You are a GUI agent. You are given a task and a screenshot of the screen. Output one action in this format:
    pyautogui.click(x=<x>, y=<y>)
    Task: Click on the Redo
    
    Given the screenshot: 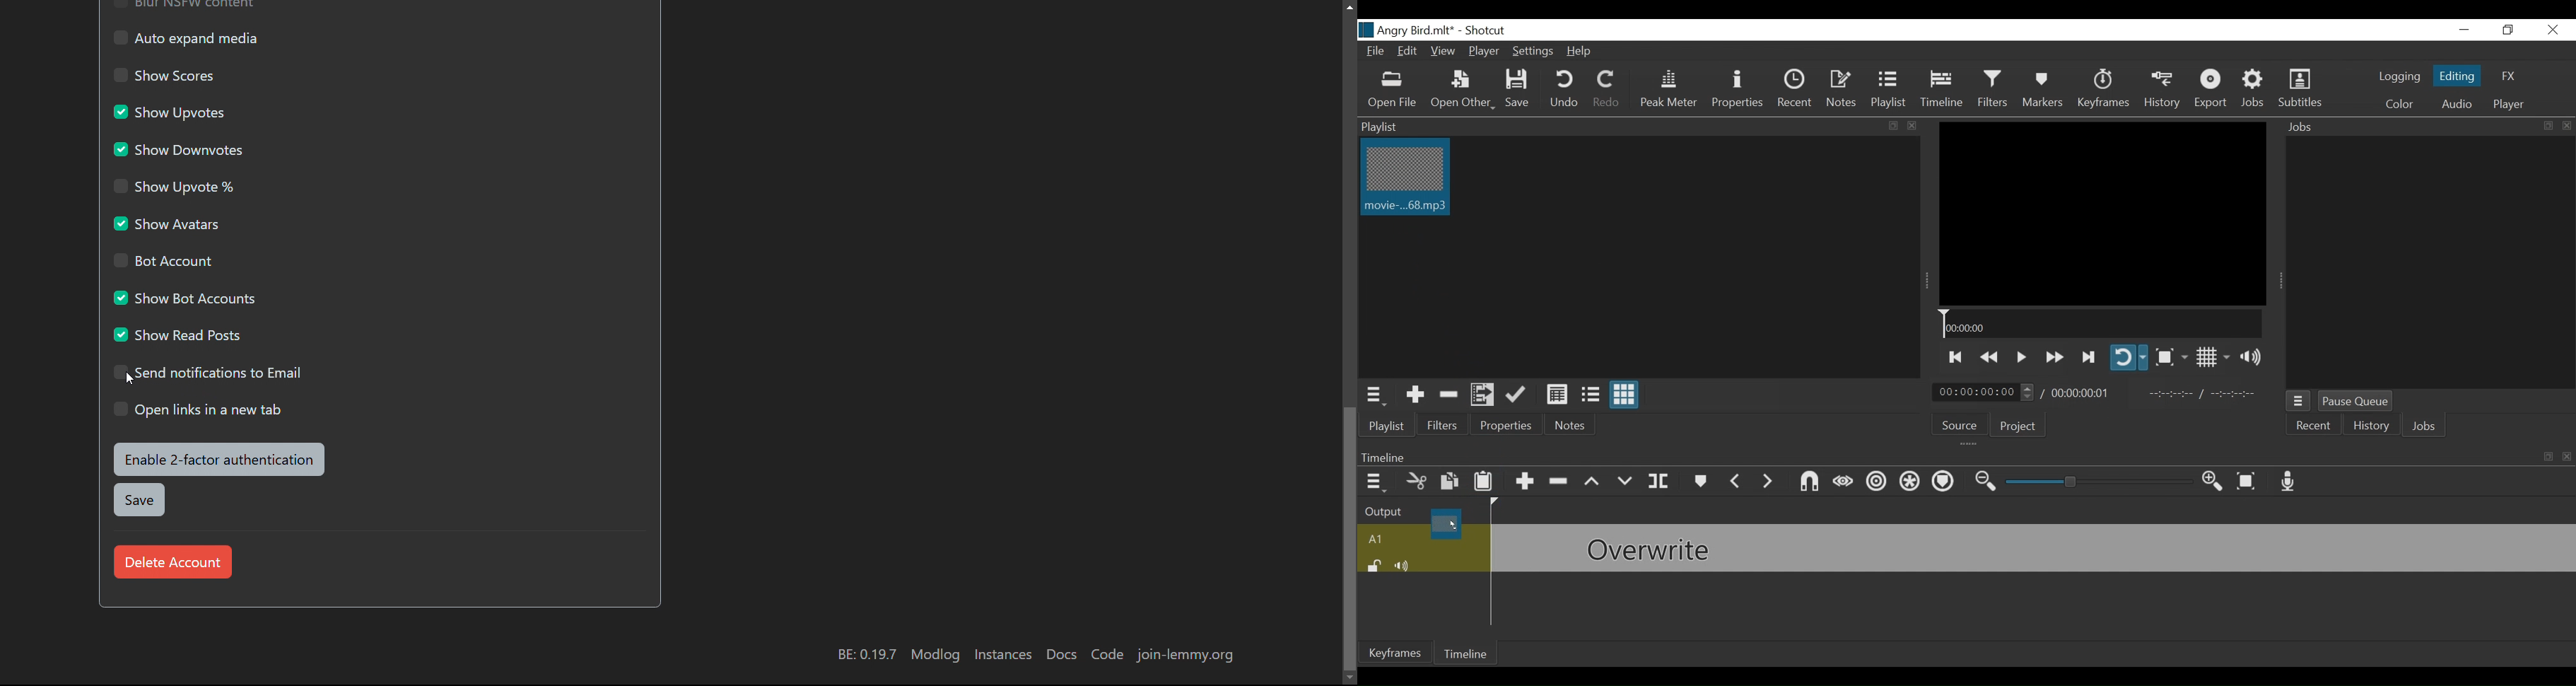 What is the action you would take?
    pyautogui.click(x=1603, y=90)
    